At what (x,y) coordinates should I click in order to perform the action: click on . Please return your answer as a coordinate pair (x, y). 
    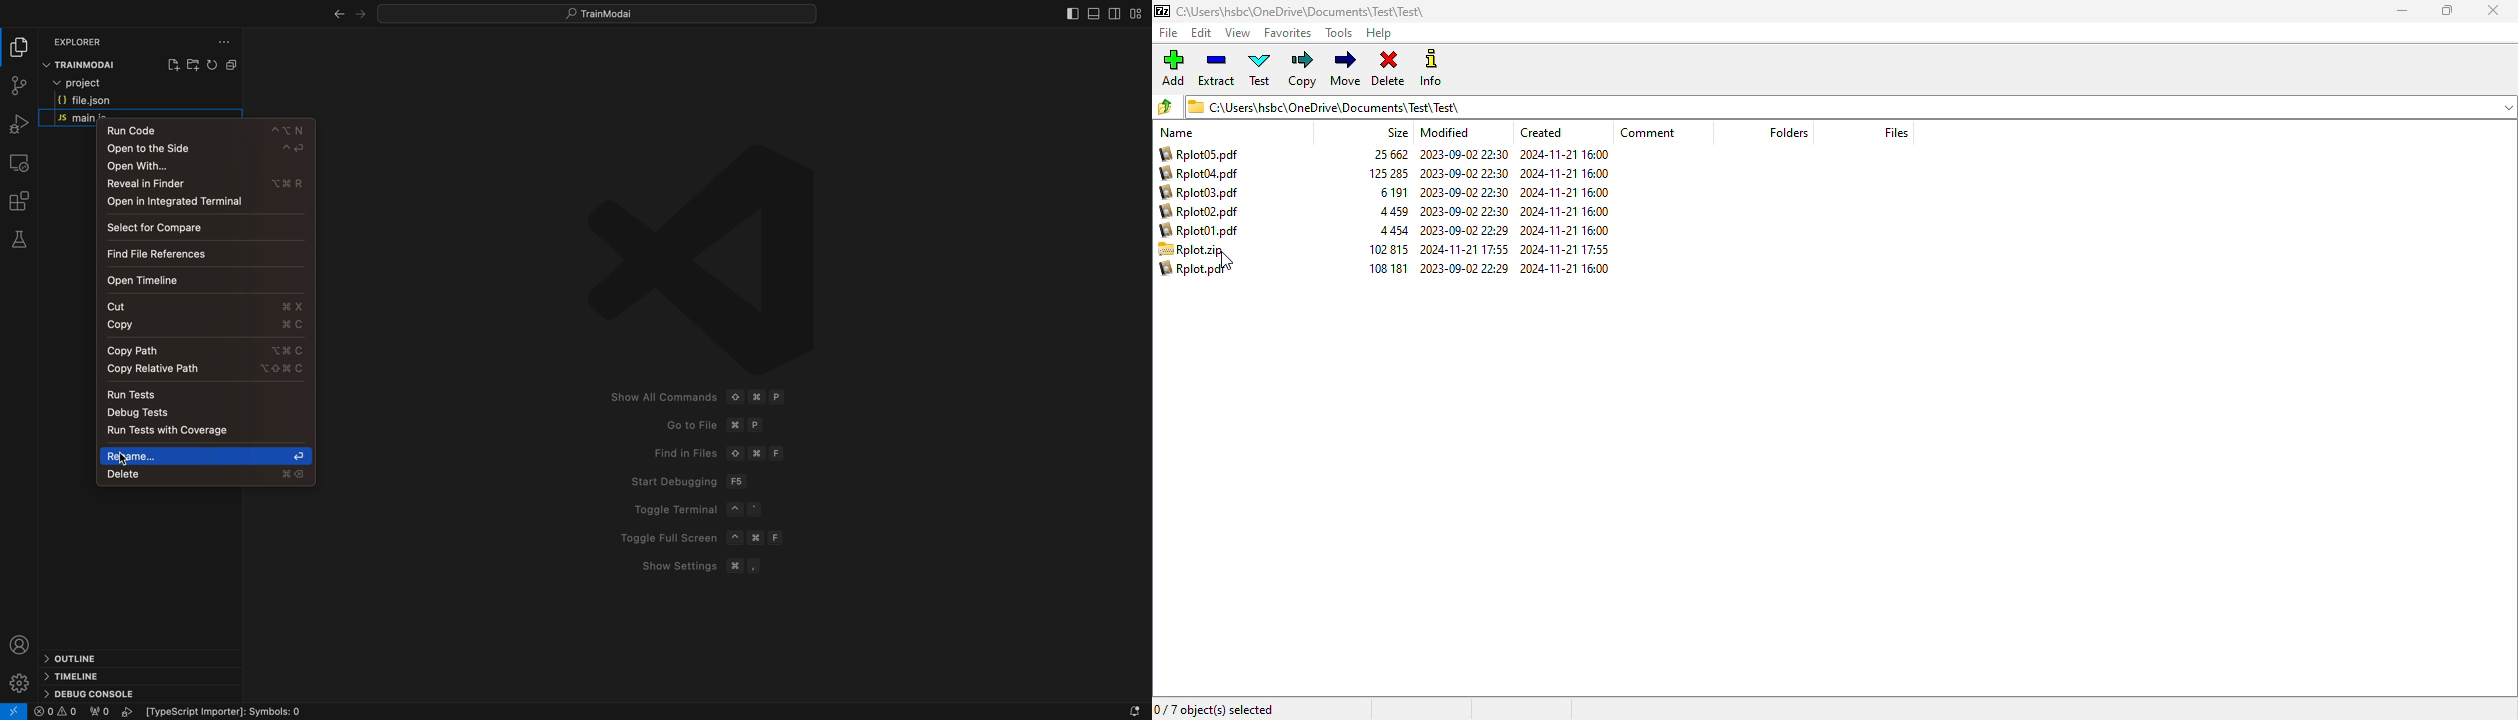
    Looking at the image, I should click on (206, 394).